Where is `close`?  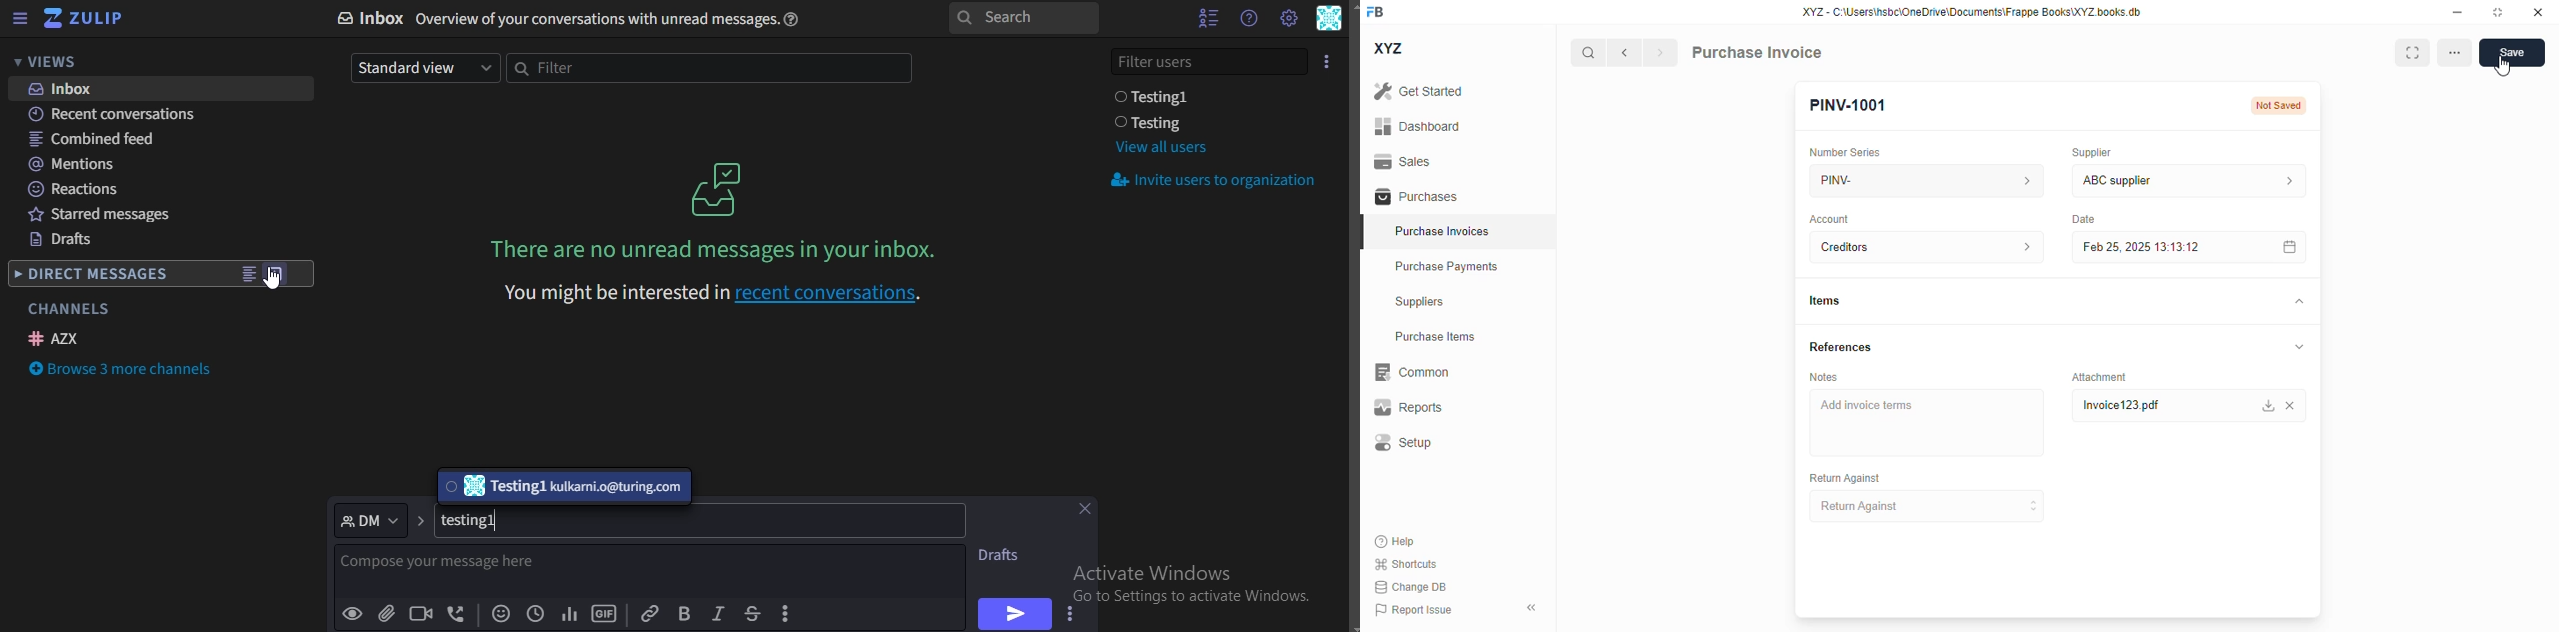 close is located at coordinates (2538, 11).